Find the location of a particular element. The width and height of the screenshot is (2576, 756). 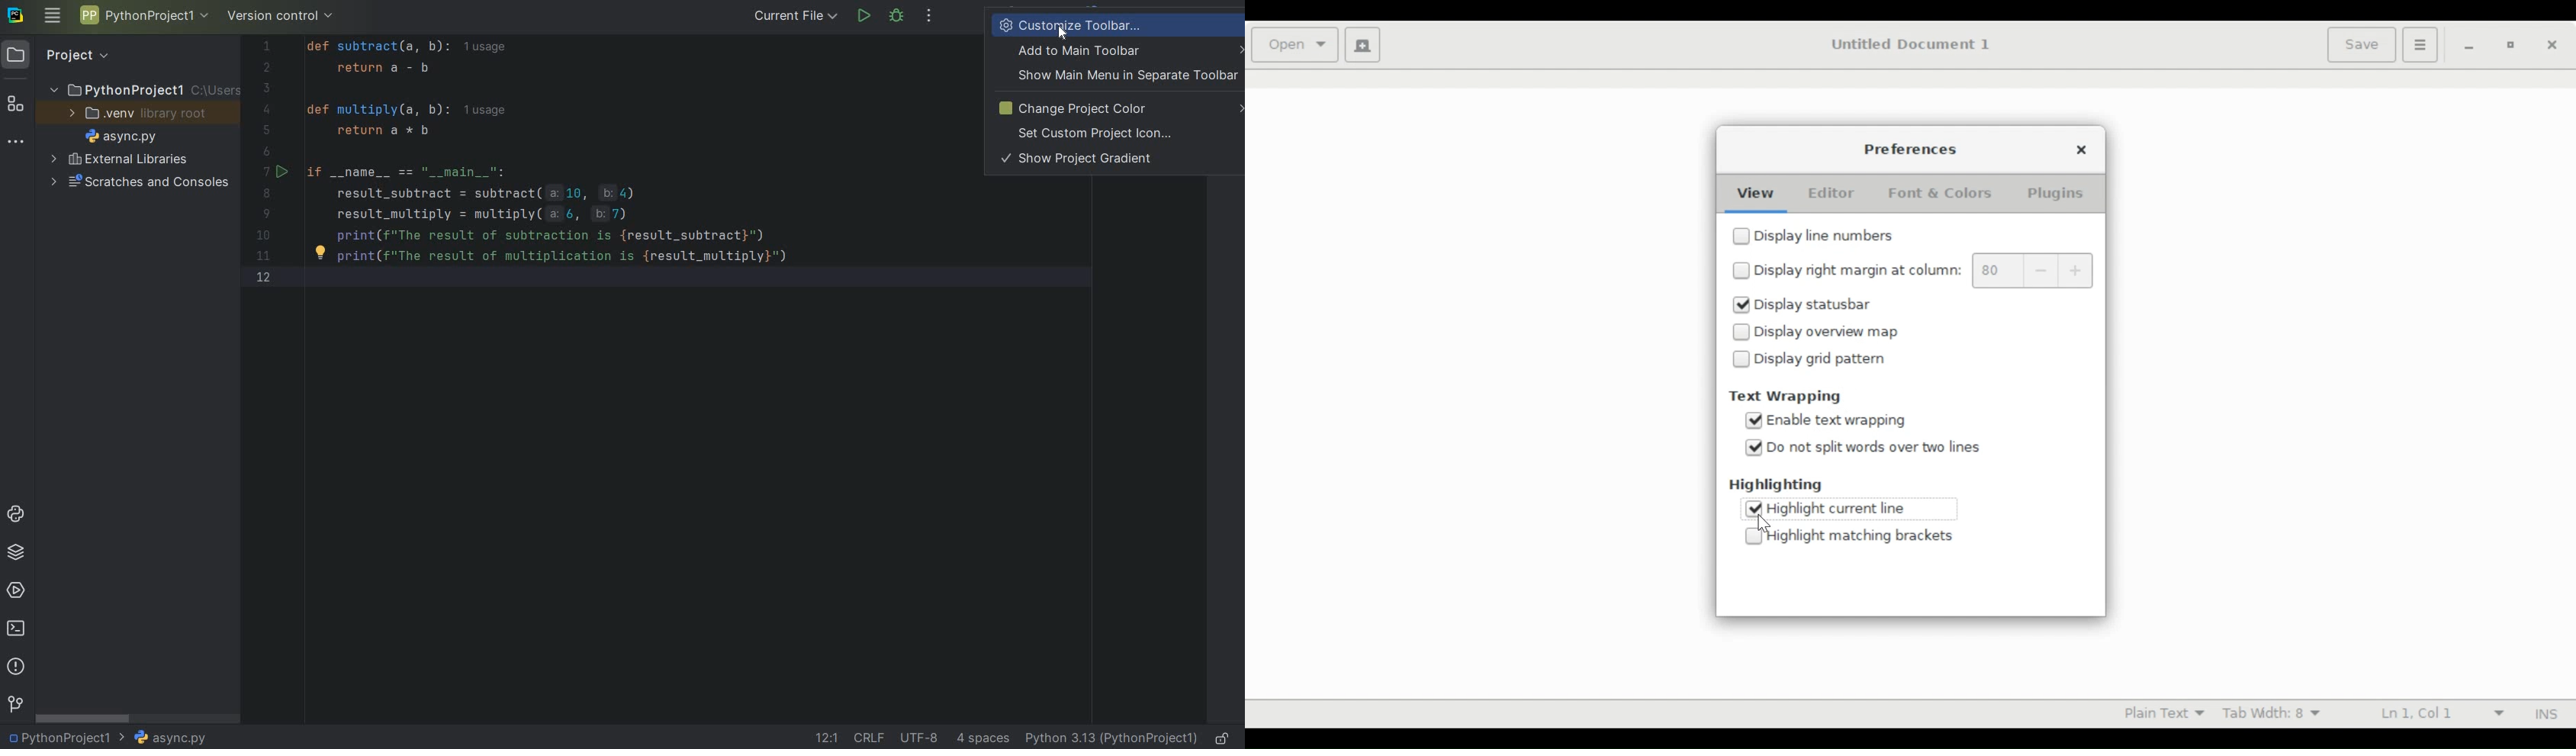

Untitled Document 1 is located at coordinates (1911, 44).